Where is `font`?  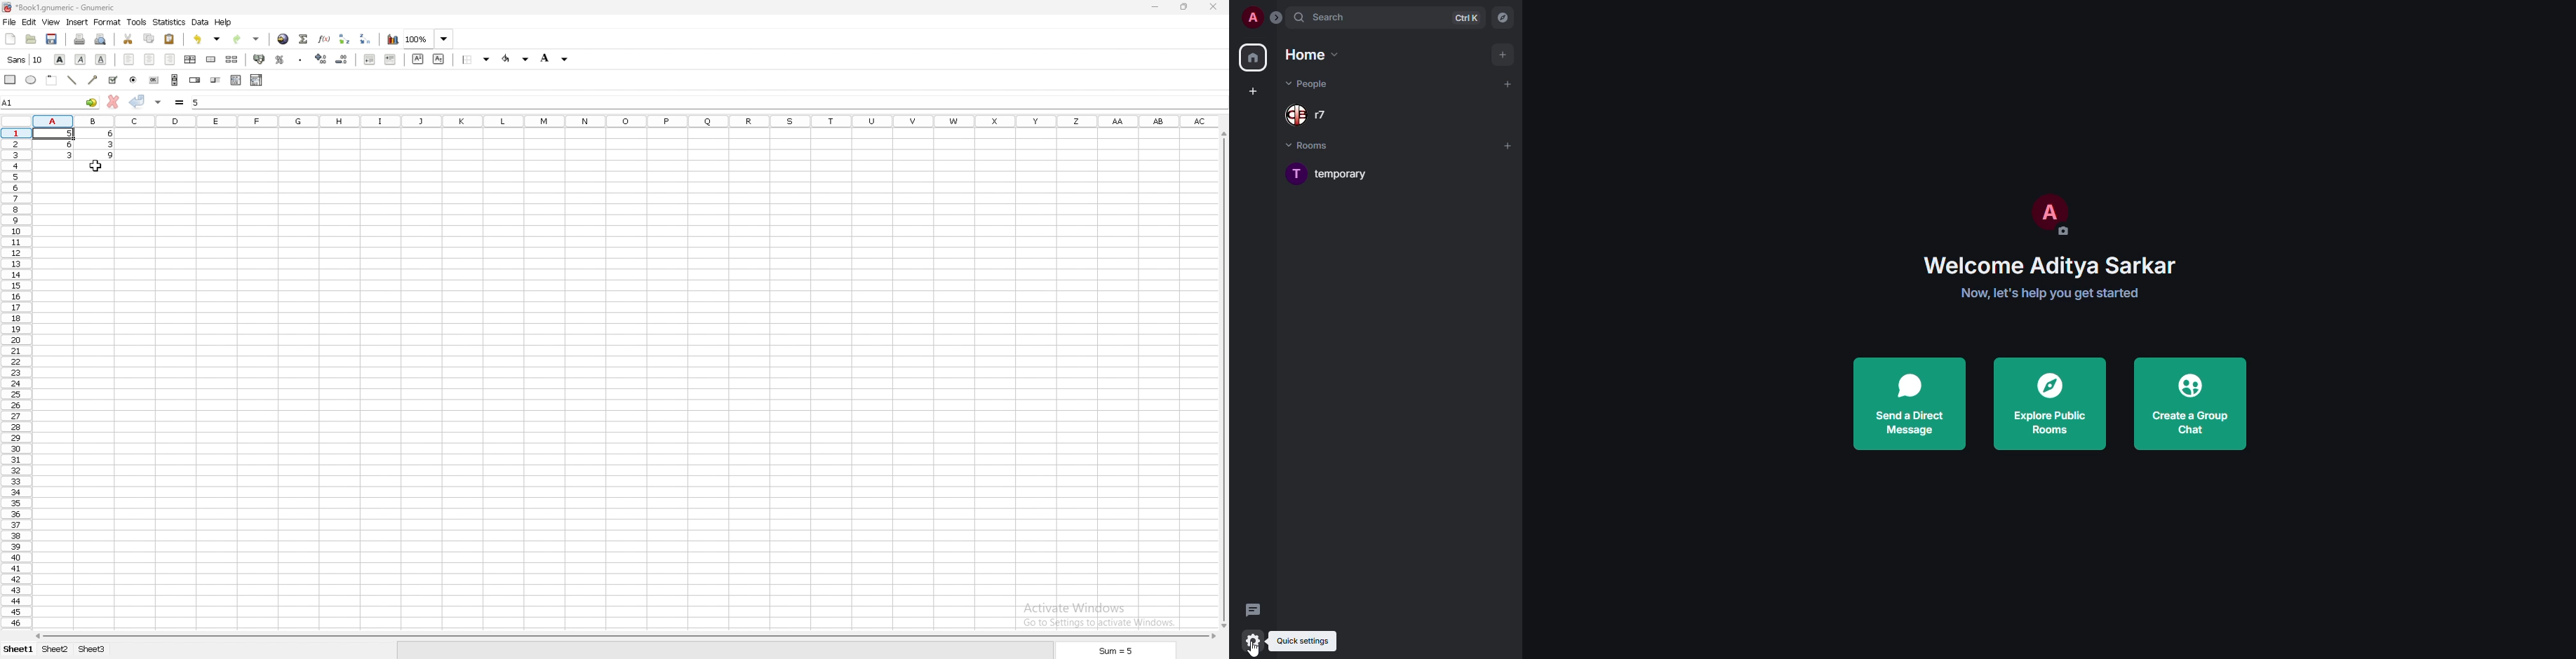
font is located at coordinates (25, 60).